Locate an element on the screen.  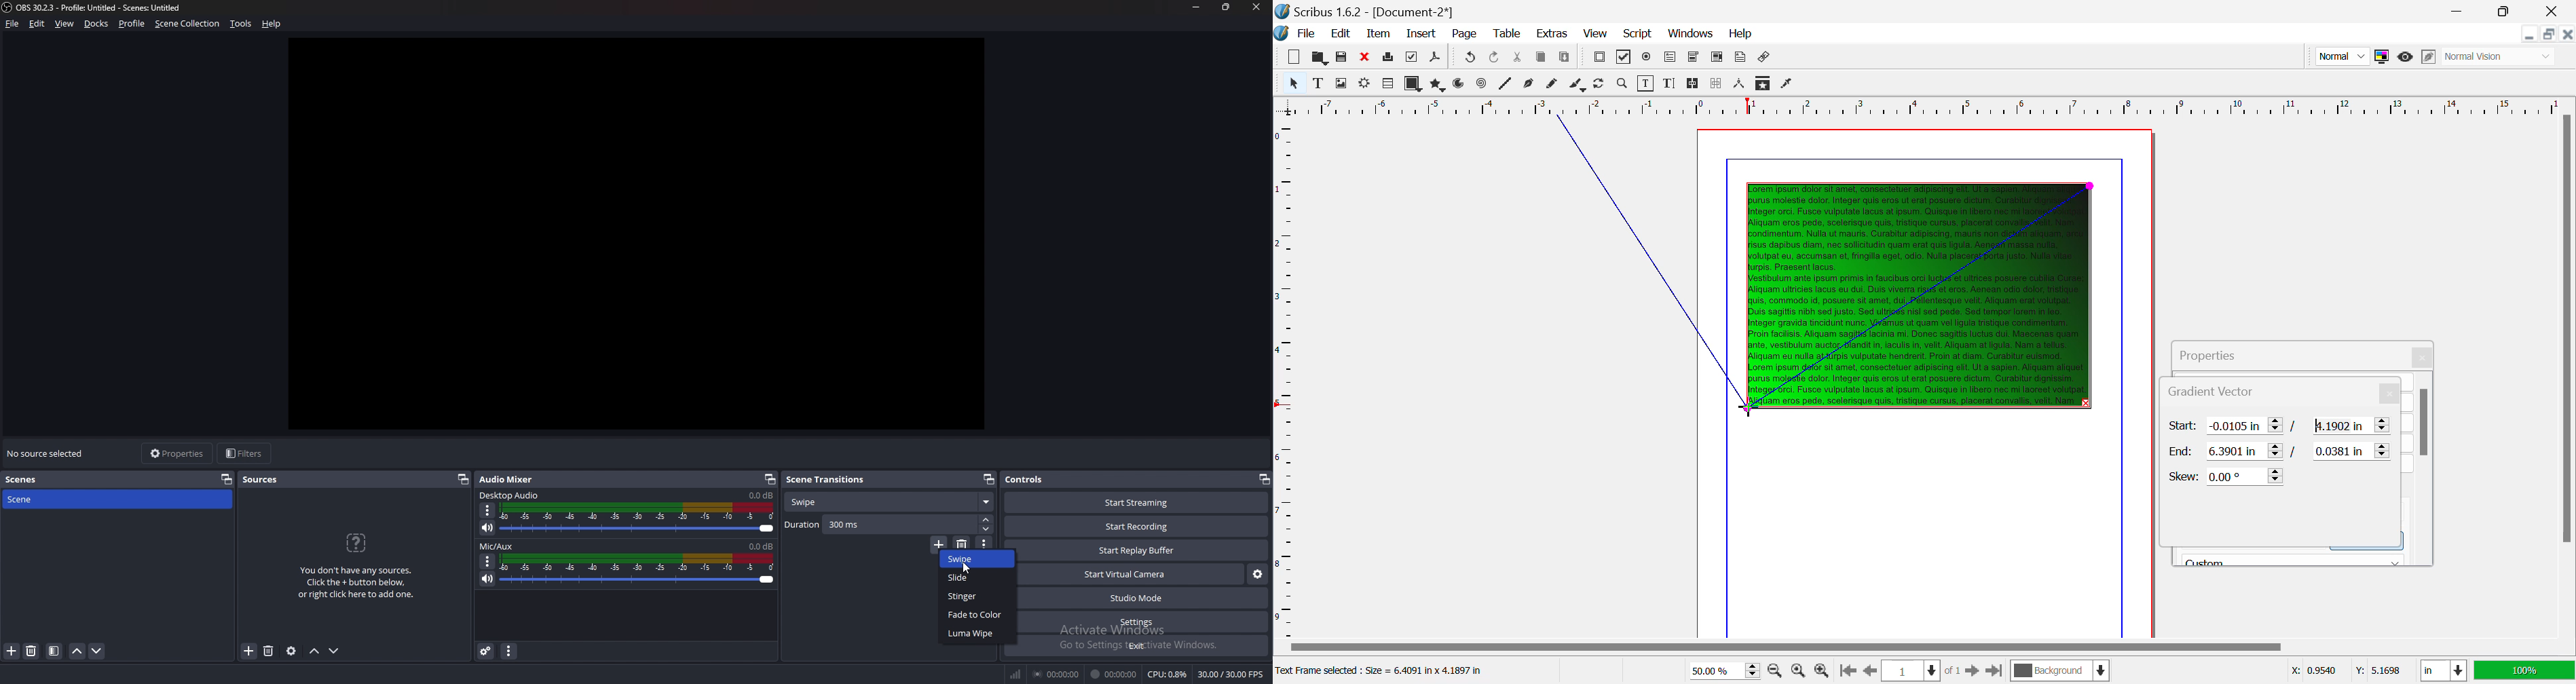
0.0db is located at coordinates (762, 496).